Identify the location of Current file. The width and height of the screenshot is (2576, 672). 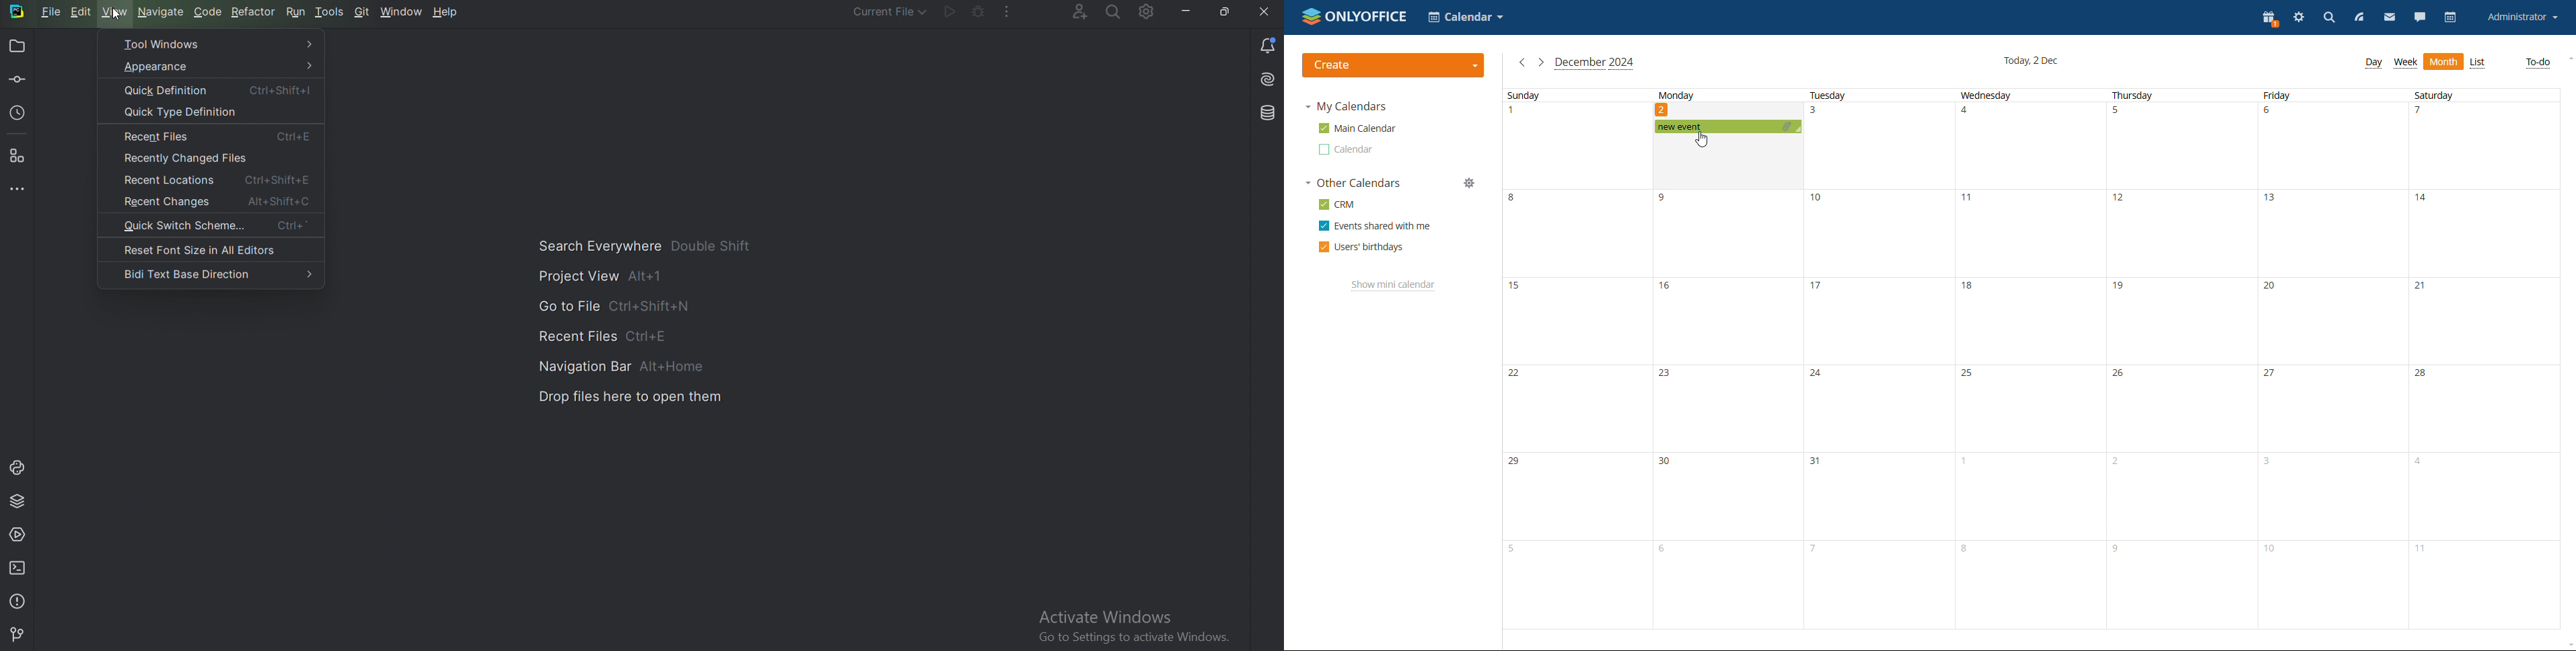
(885, 13).